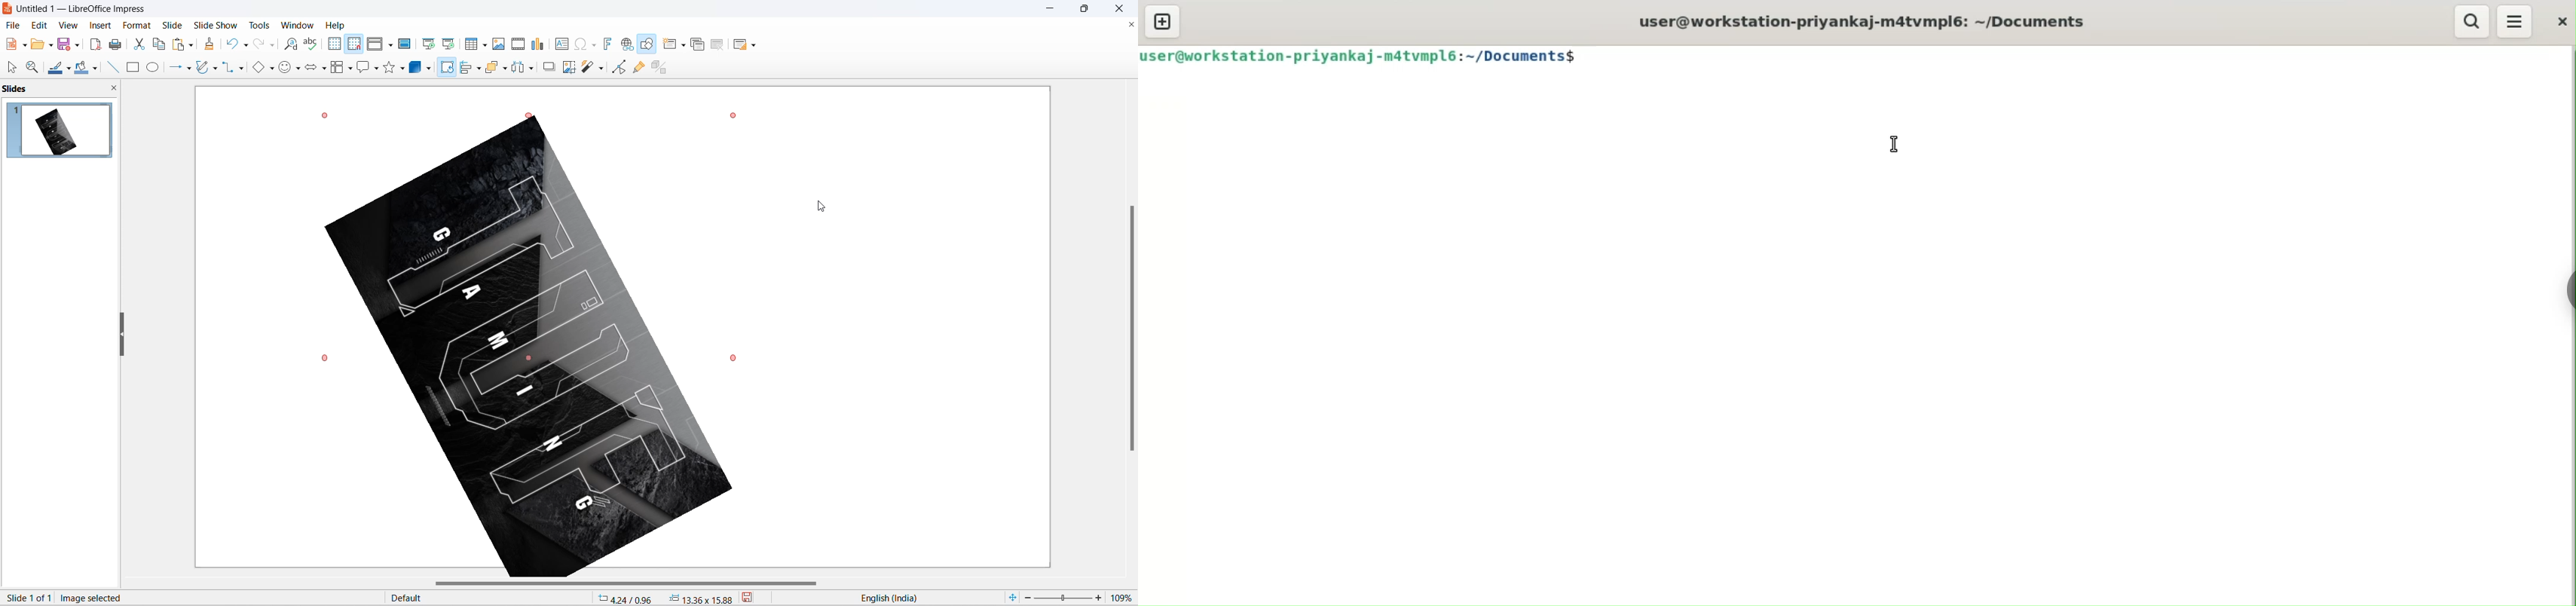  I want to click on line and arrows, so click(173, 68).